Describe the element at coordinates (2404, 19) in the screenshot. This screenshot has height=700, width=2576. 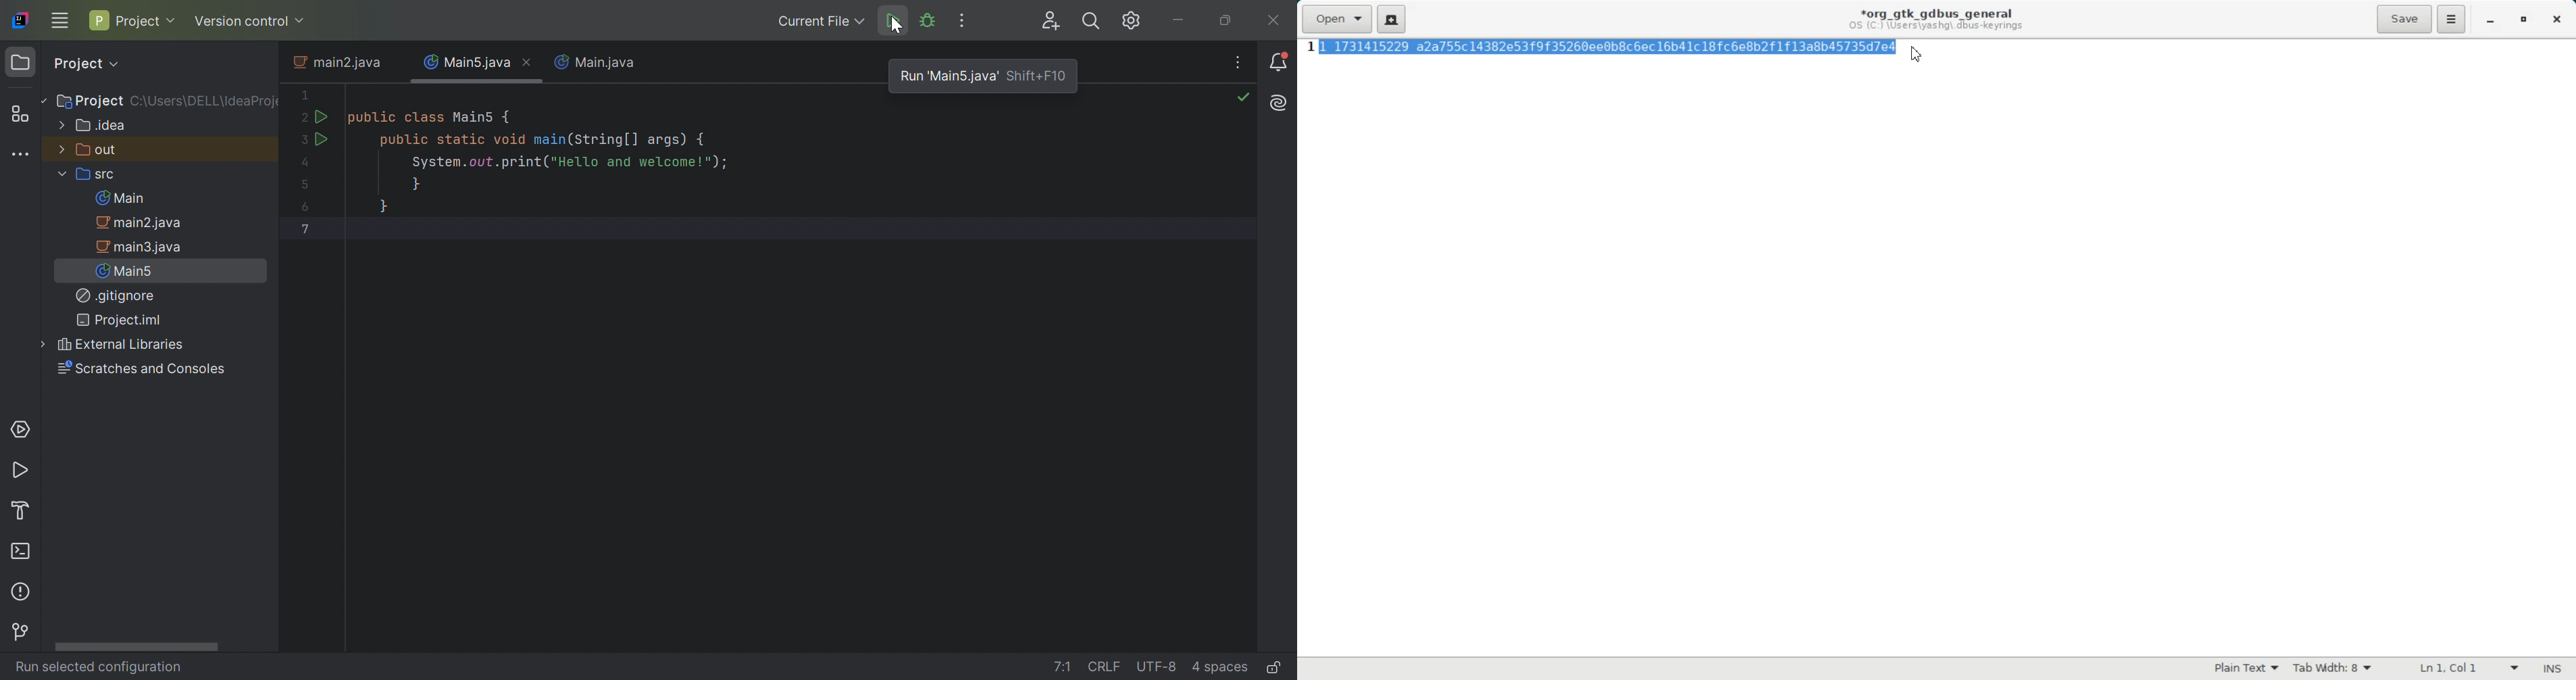
I see `Save` at that location.